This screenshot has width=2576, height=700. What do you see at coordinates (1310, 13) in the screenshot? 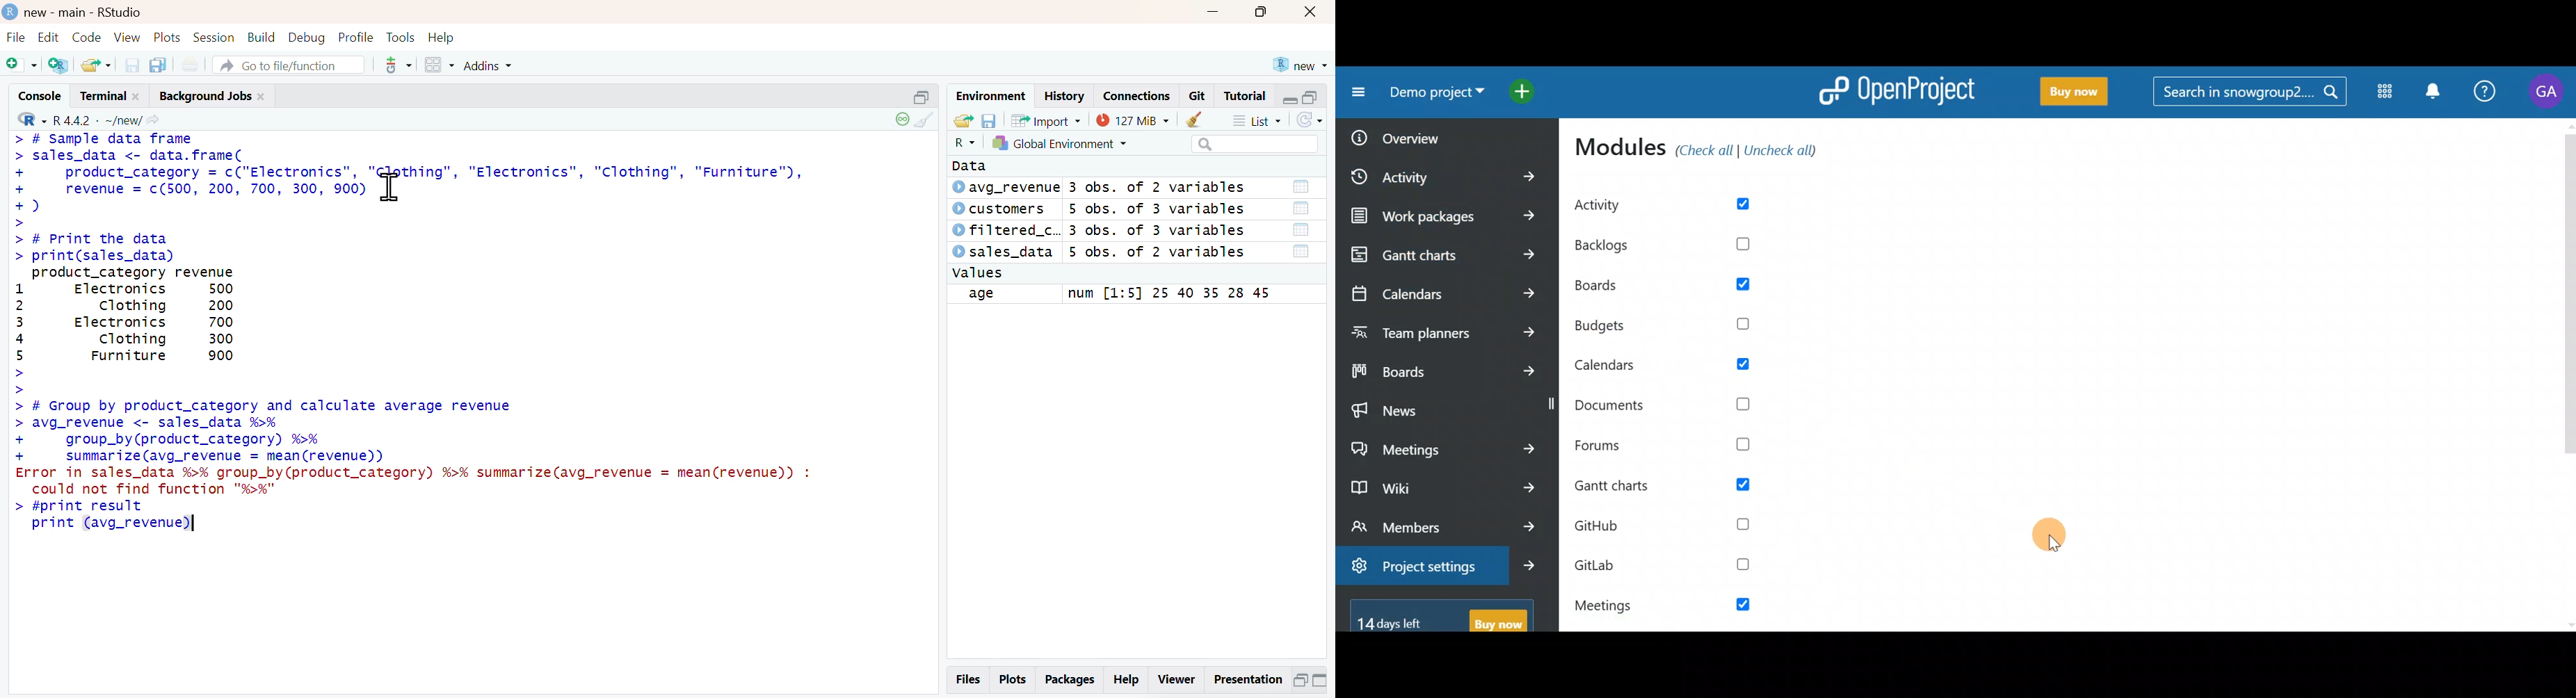
I see `Close` at bounding box center [1310, 13].